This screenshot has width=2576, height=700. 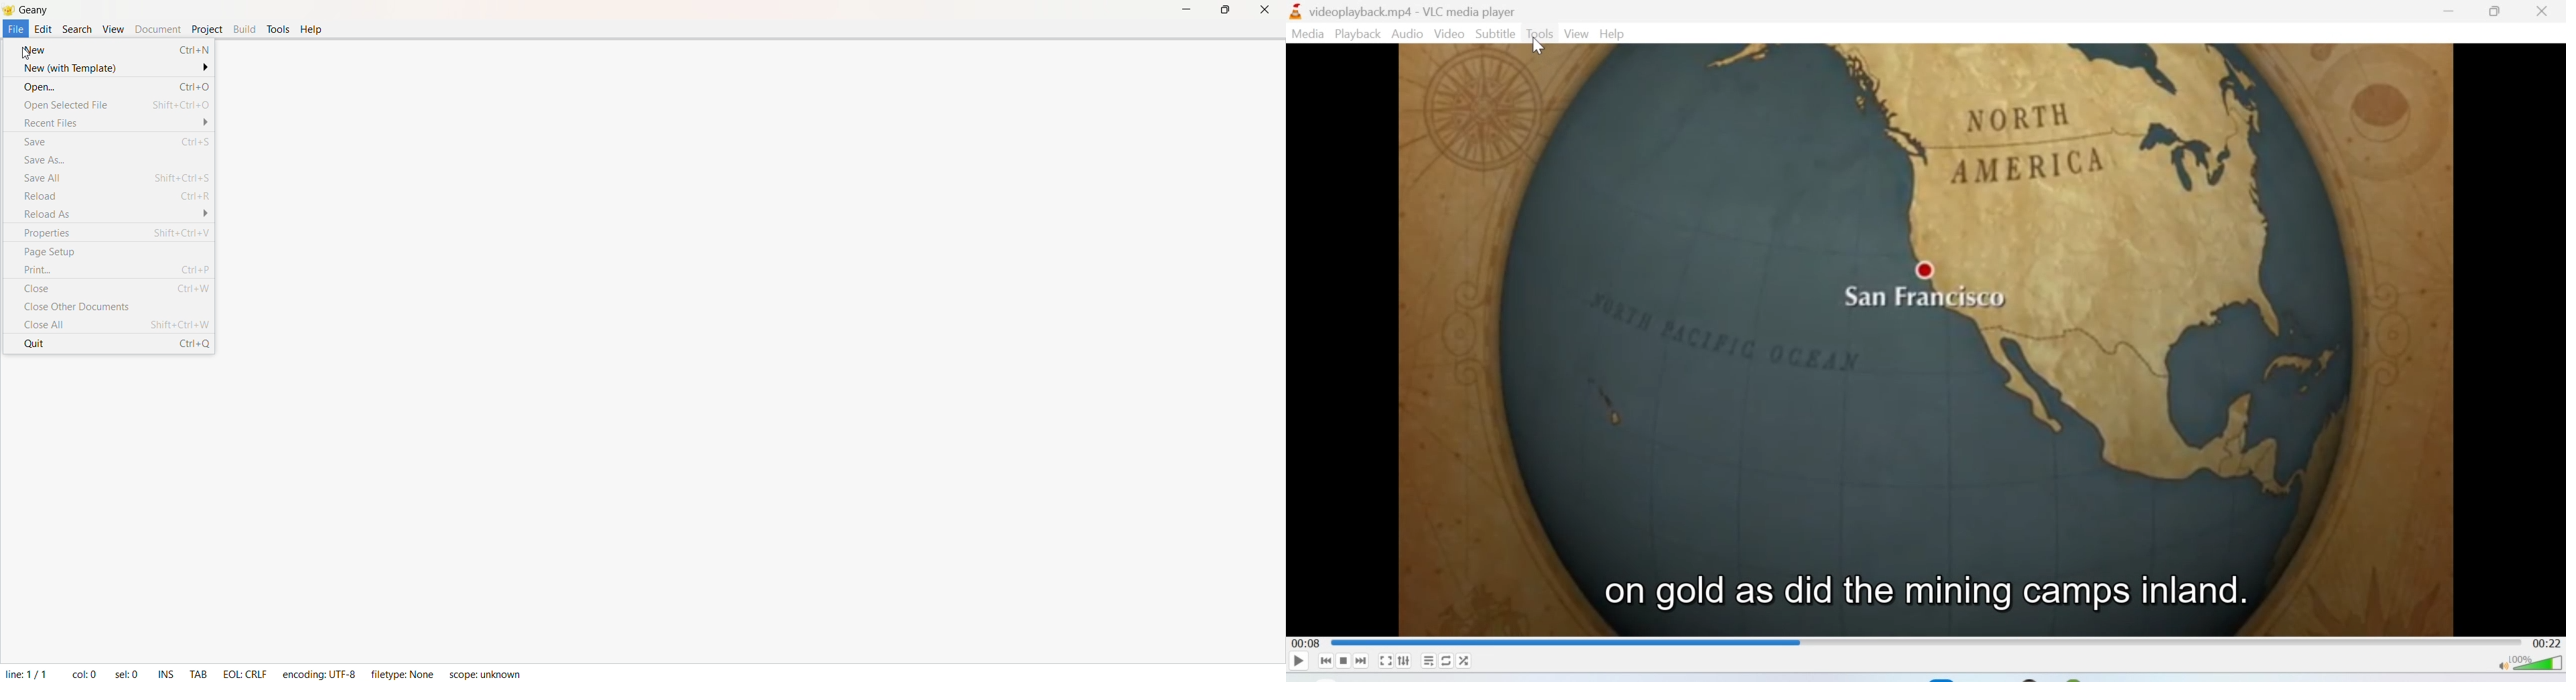 I want to click on encoding: UTF-8, so click(x=318, y=672).